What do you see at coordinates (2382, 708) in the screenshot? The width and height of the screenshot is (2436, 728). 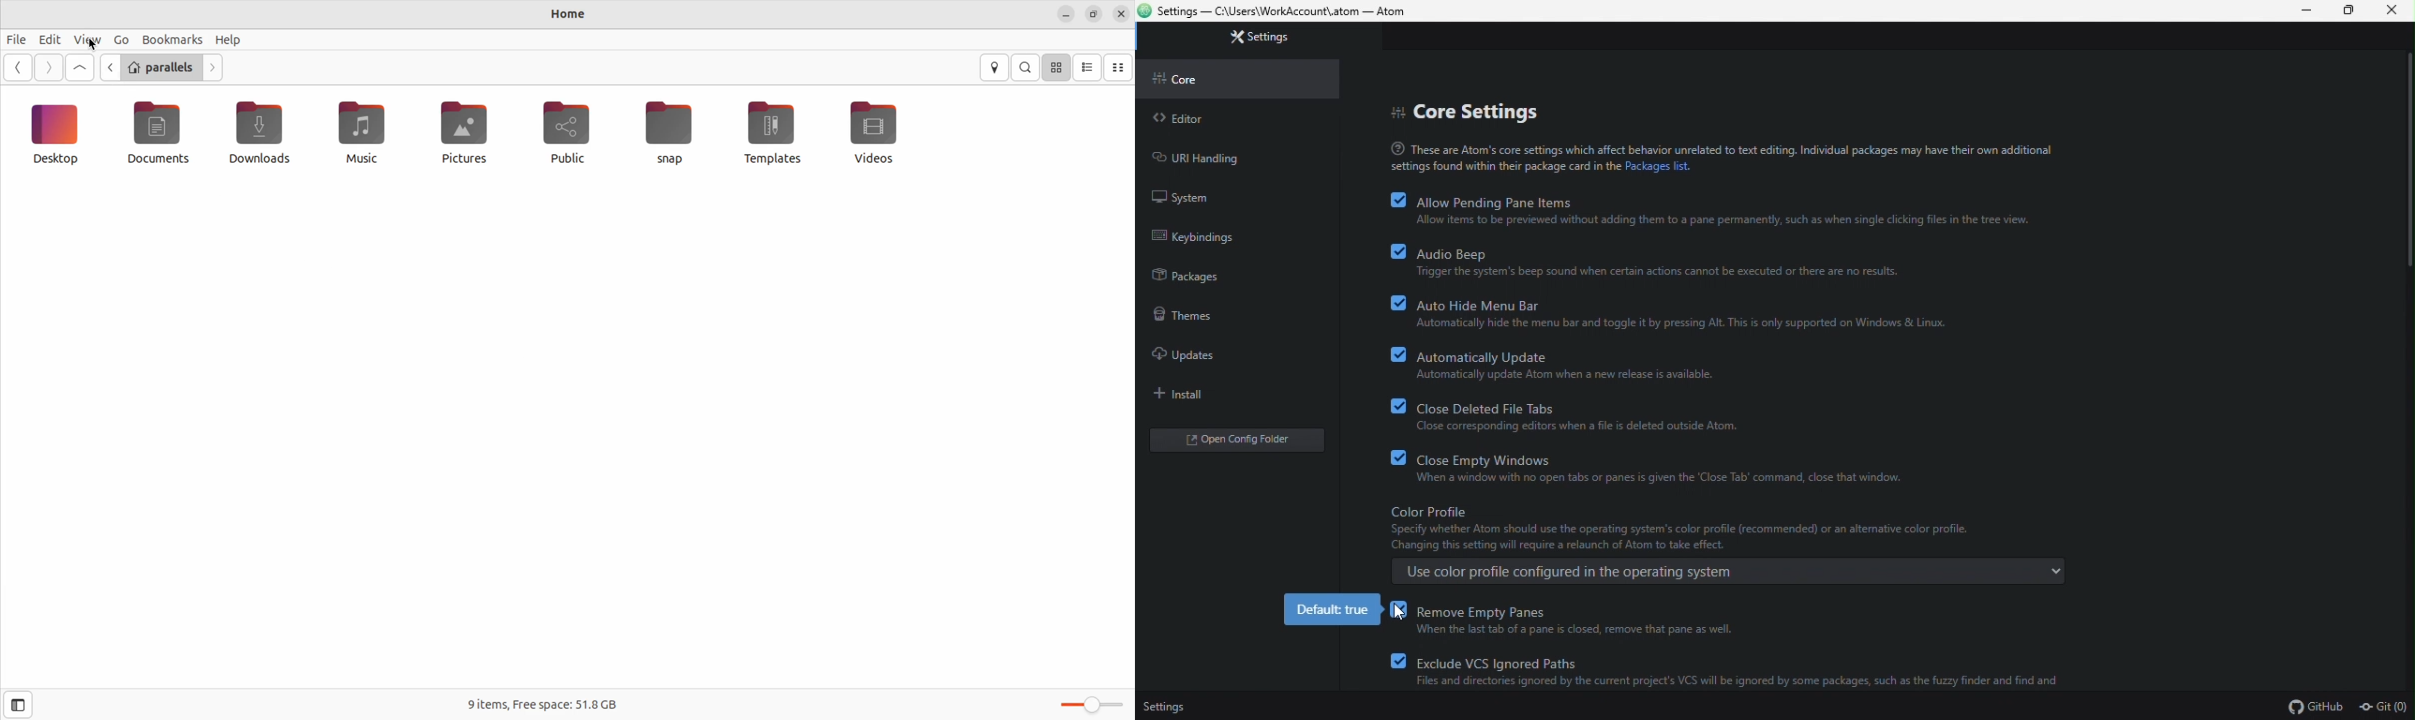 I see `Git (0)` at bounding box center [2382, 708].